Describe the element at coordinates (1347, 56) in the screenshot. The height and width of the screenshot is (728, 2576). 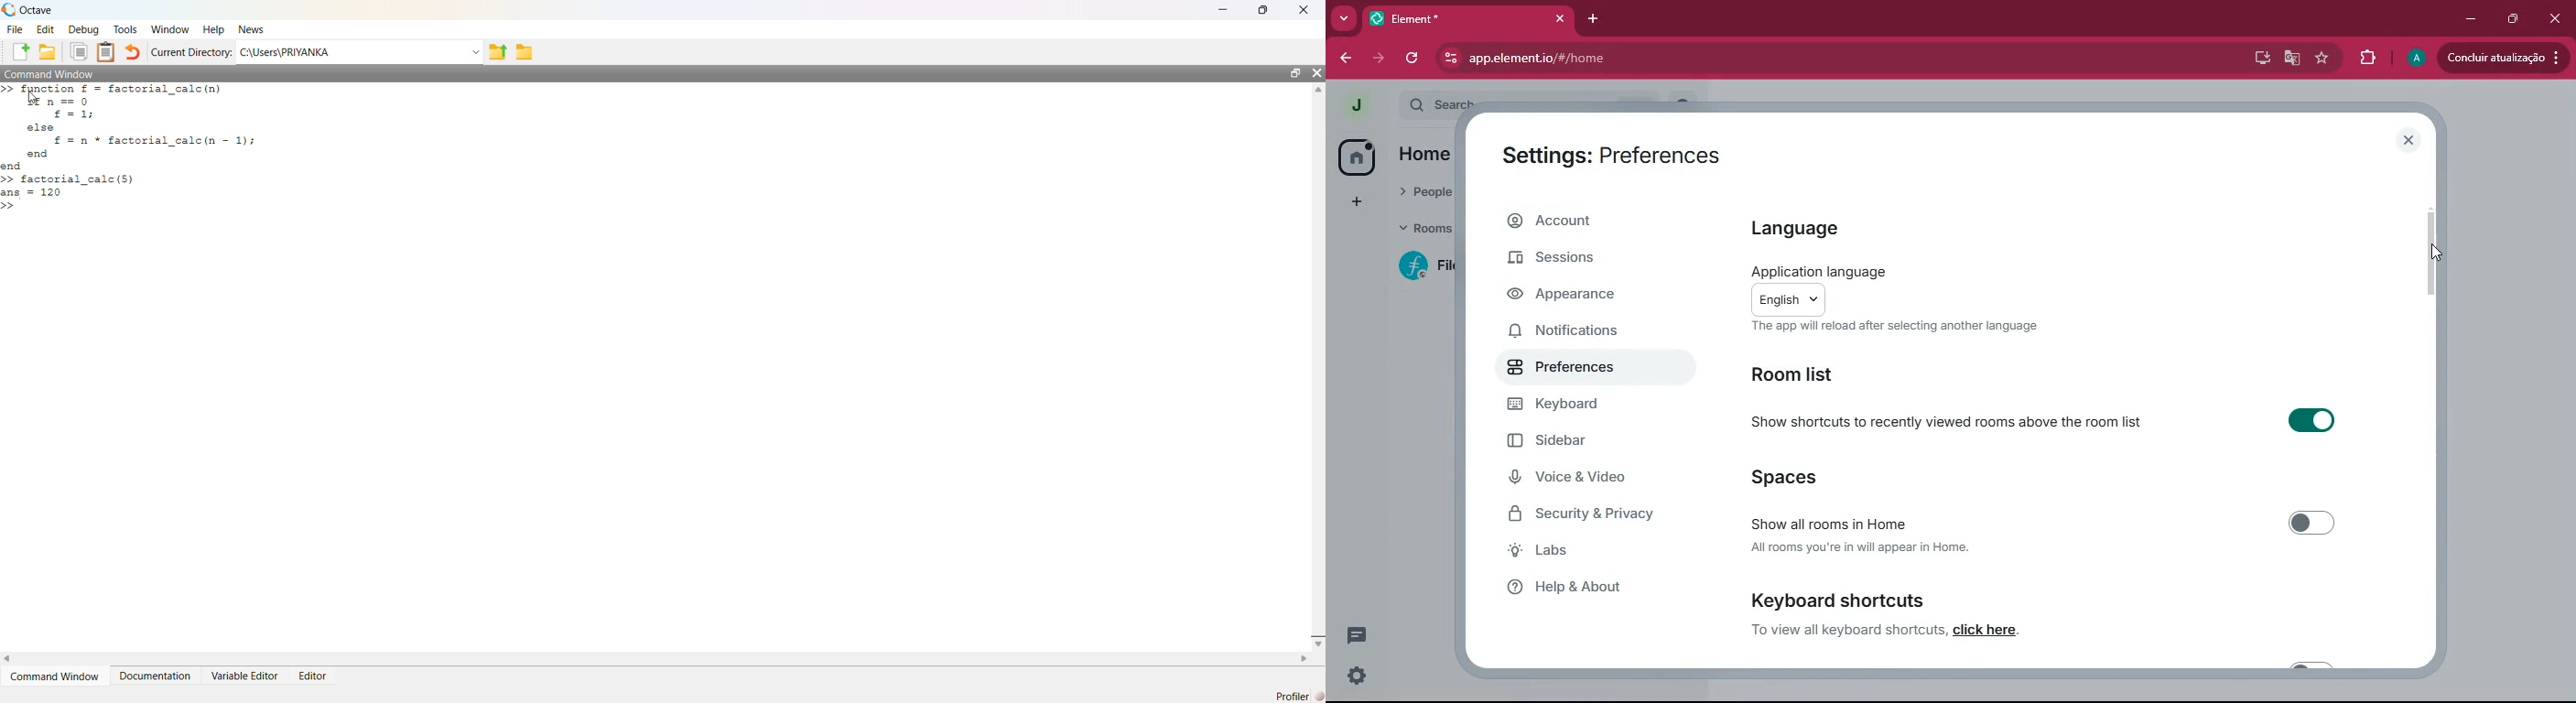
I see `back` at that location.